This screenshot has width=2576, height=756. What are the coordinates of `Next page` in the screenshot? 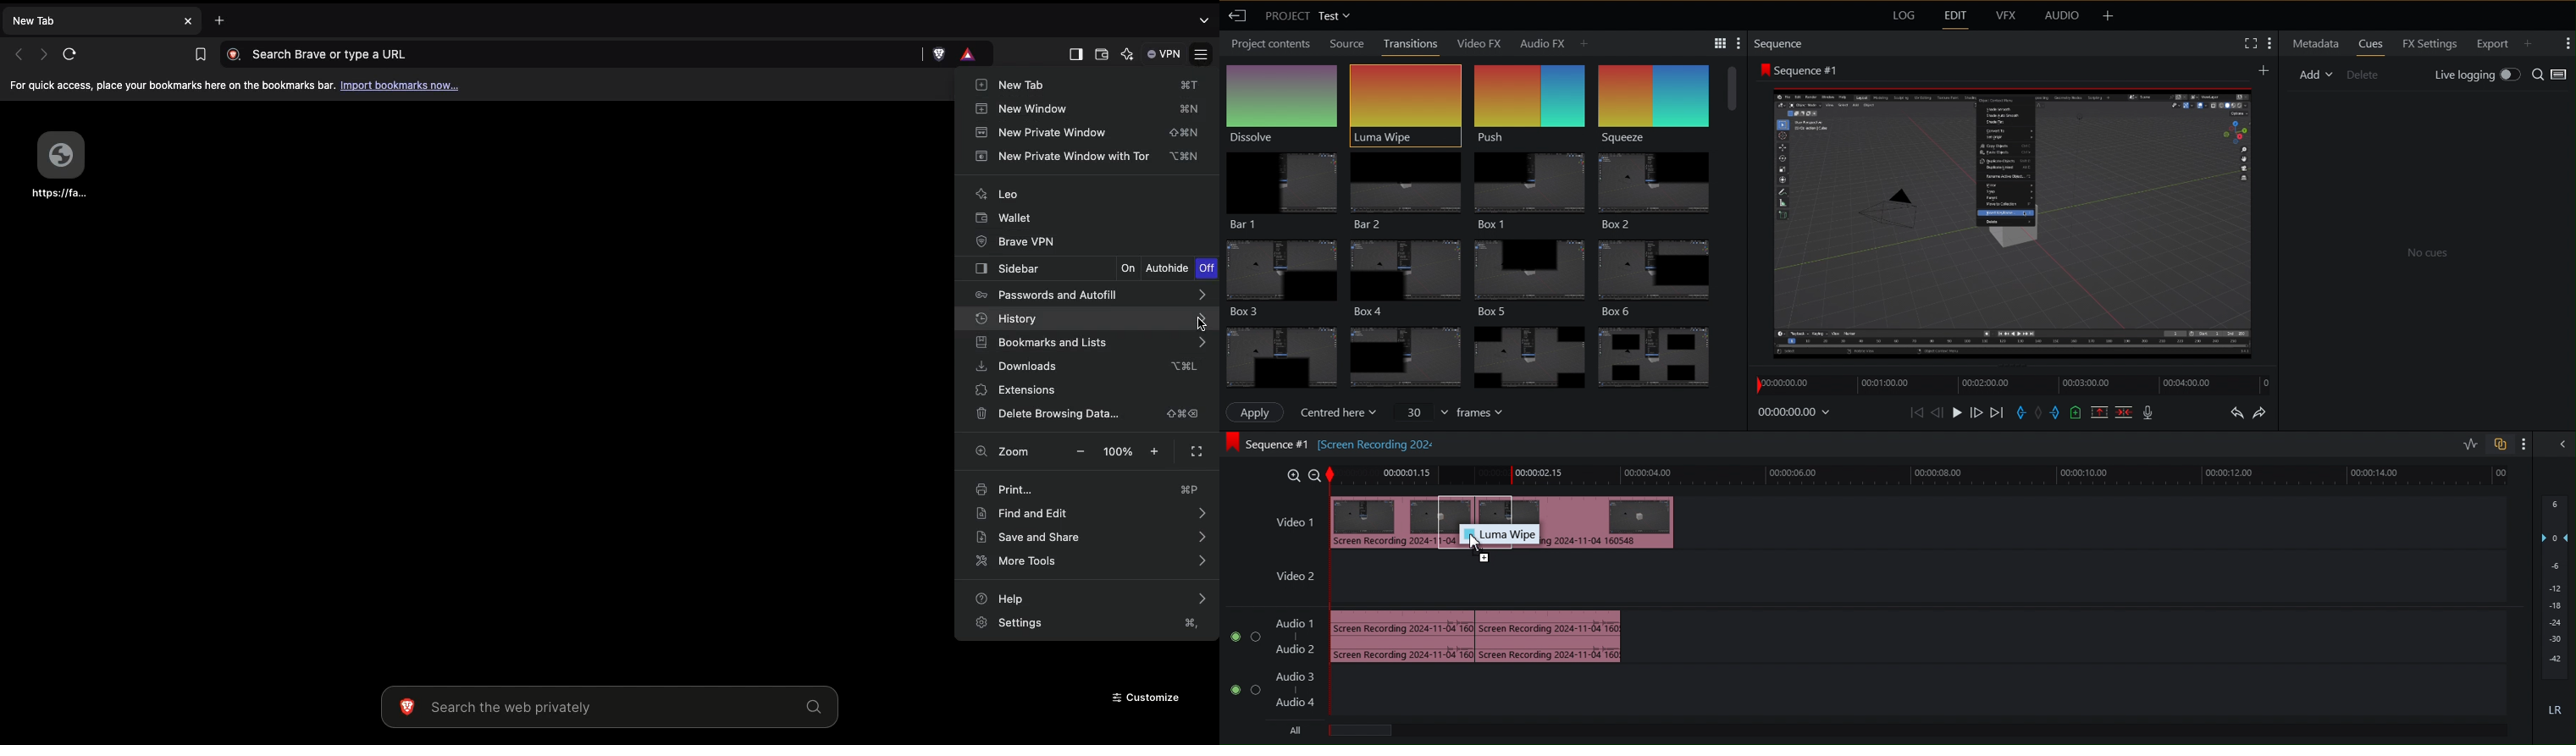 It's located at (41, 54).